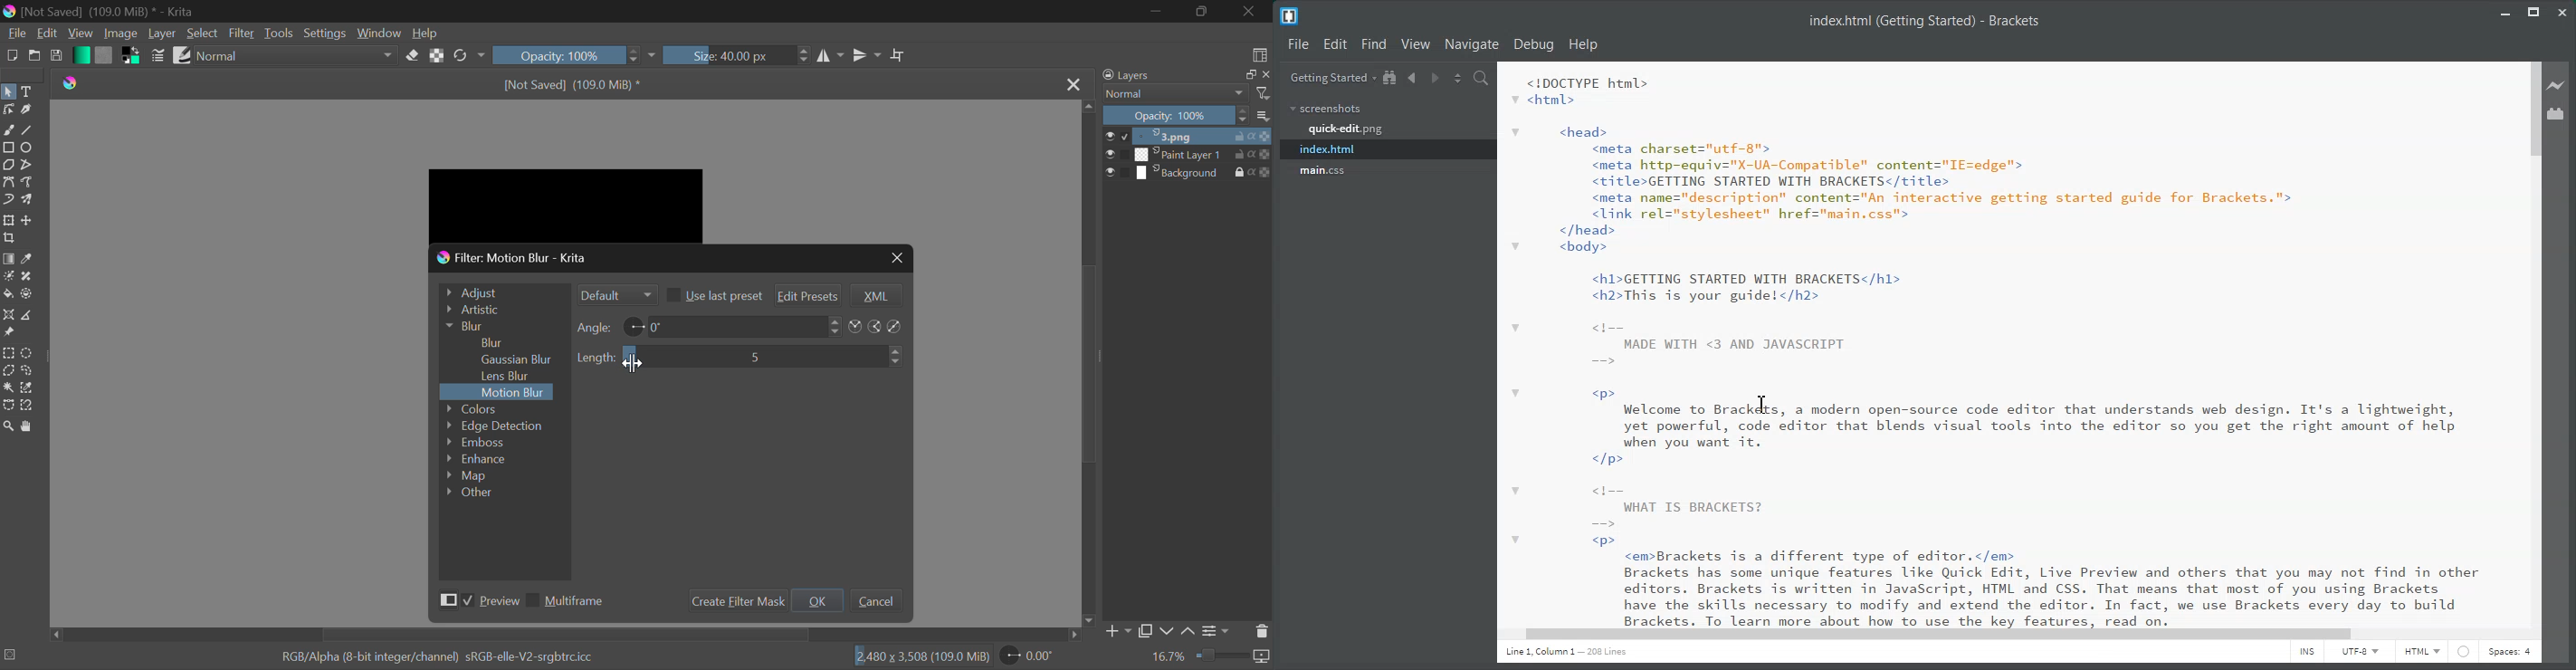  Describe the element at coordinates (113, 11) in the screenshot. I see `[Not Saved] (109.0 MiB) * - Krita` at that location.